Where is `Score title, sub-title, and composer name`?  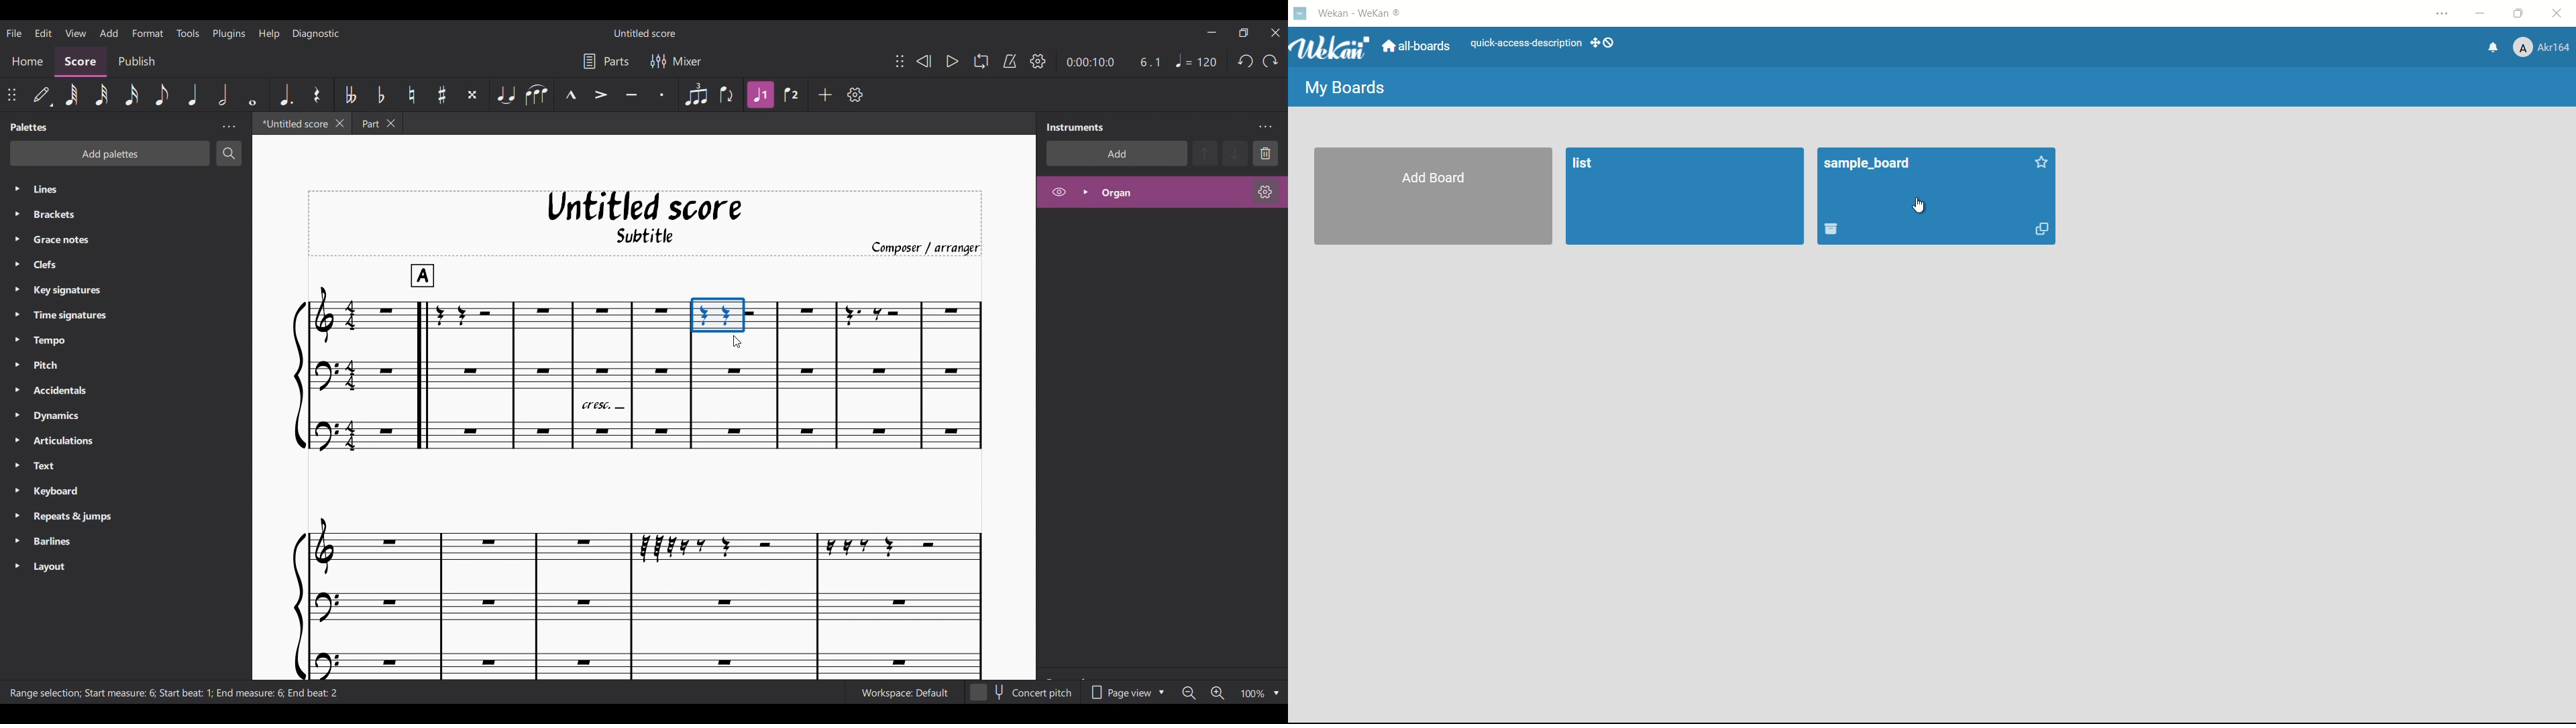
Score title, sub-title, and composer name is located at coordinates (645, 223).